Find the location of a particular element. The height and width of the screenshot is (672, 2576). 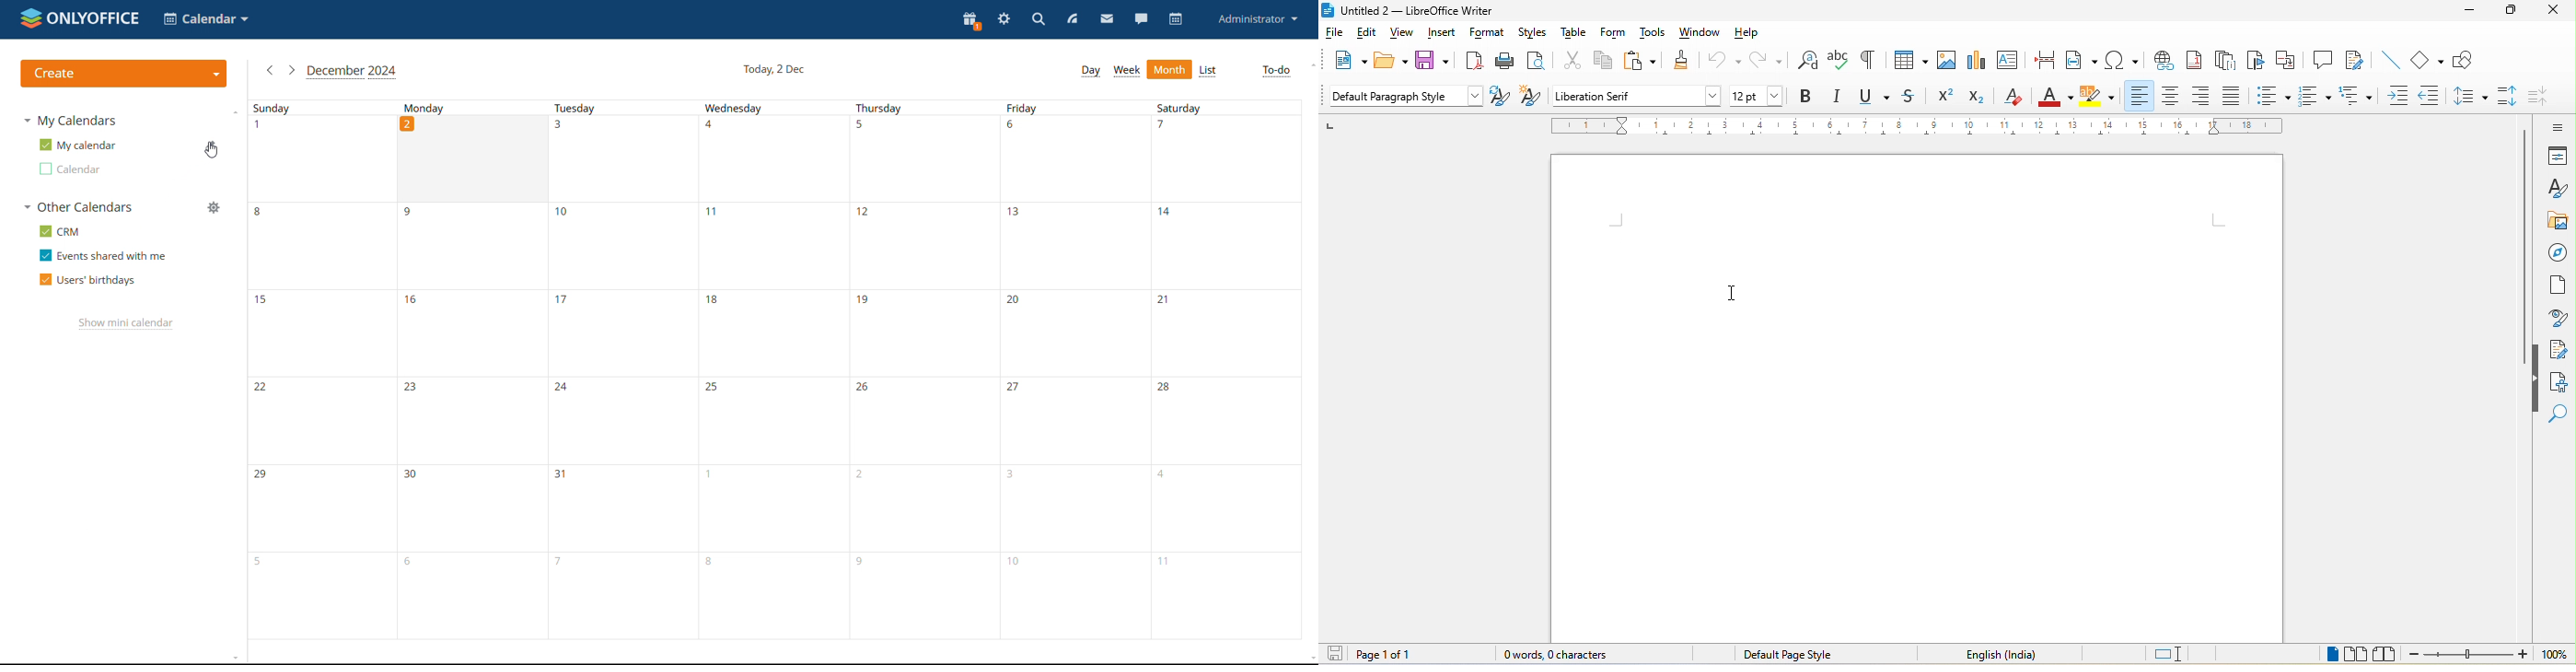

font color is located at coordinates (2051, 98).